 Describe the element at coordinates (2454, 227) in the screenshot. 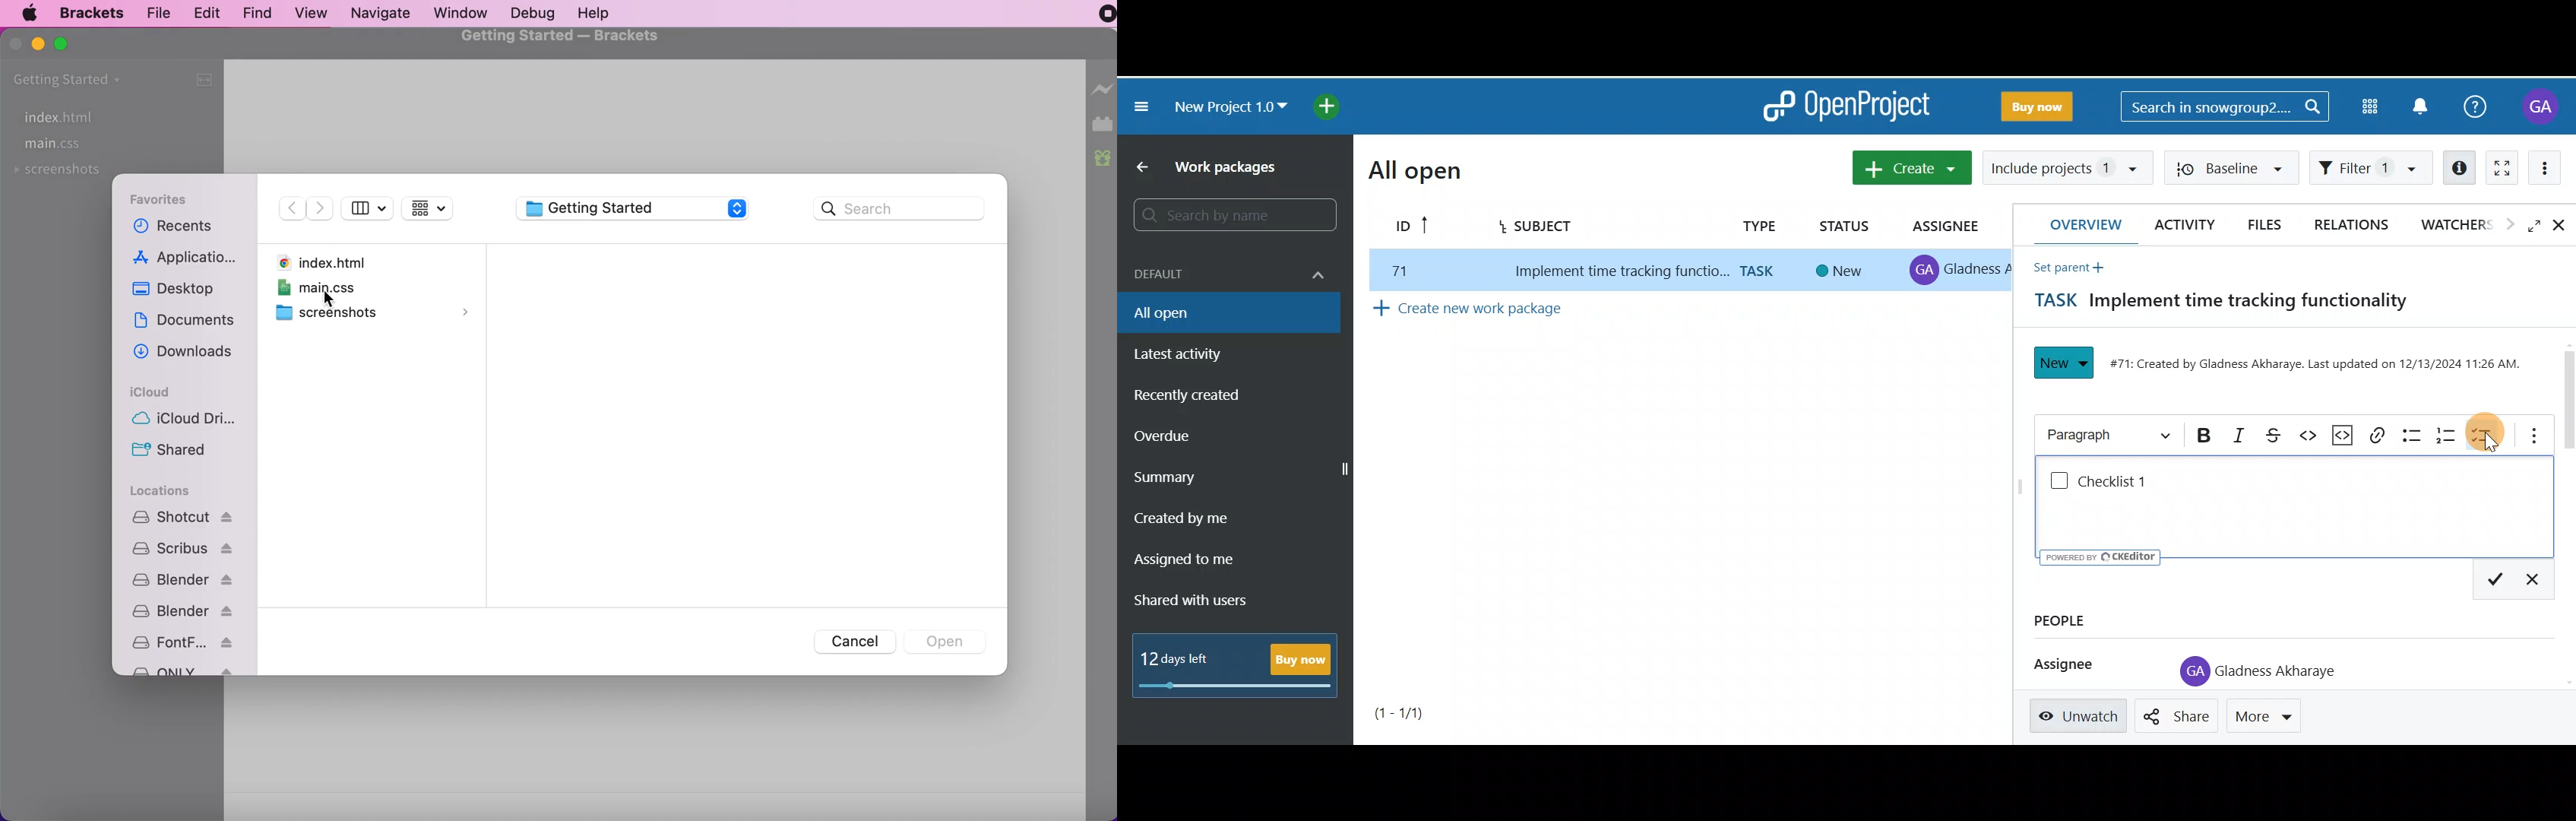

I see `Watchers` at that location.